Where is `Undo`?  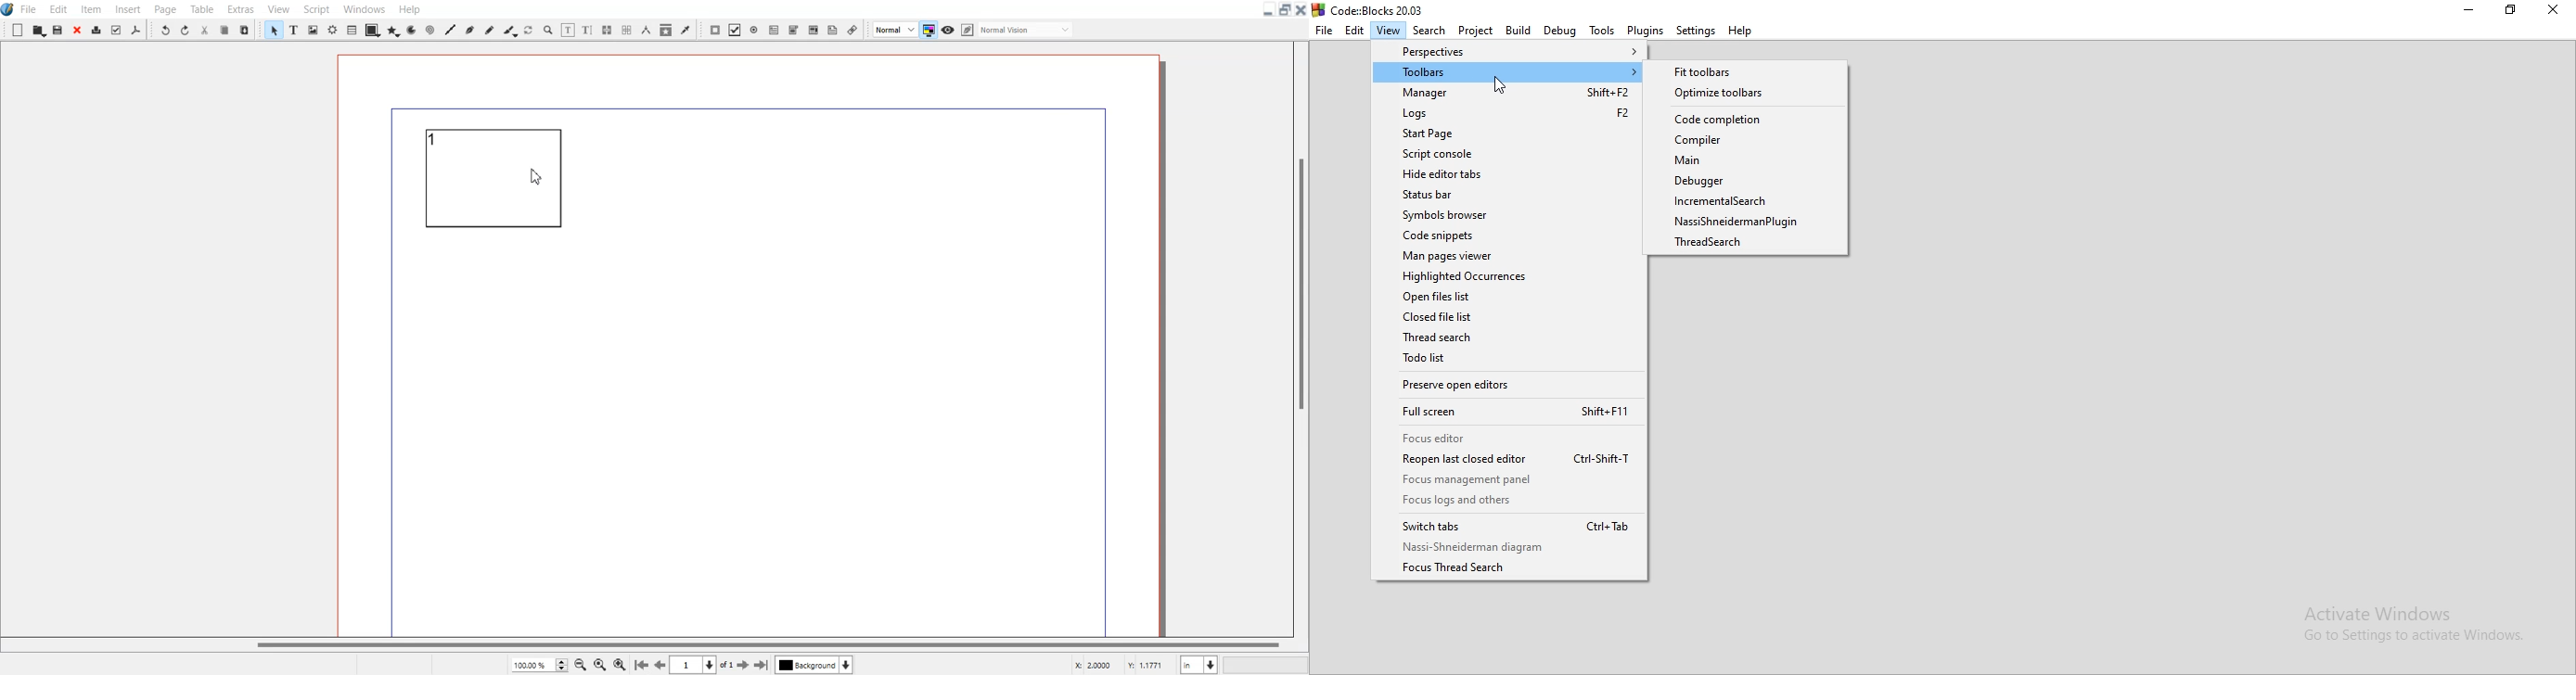
Undo is located at coordinates (164, 29).